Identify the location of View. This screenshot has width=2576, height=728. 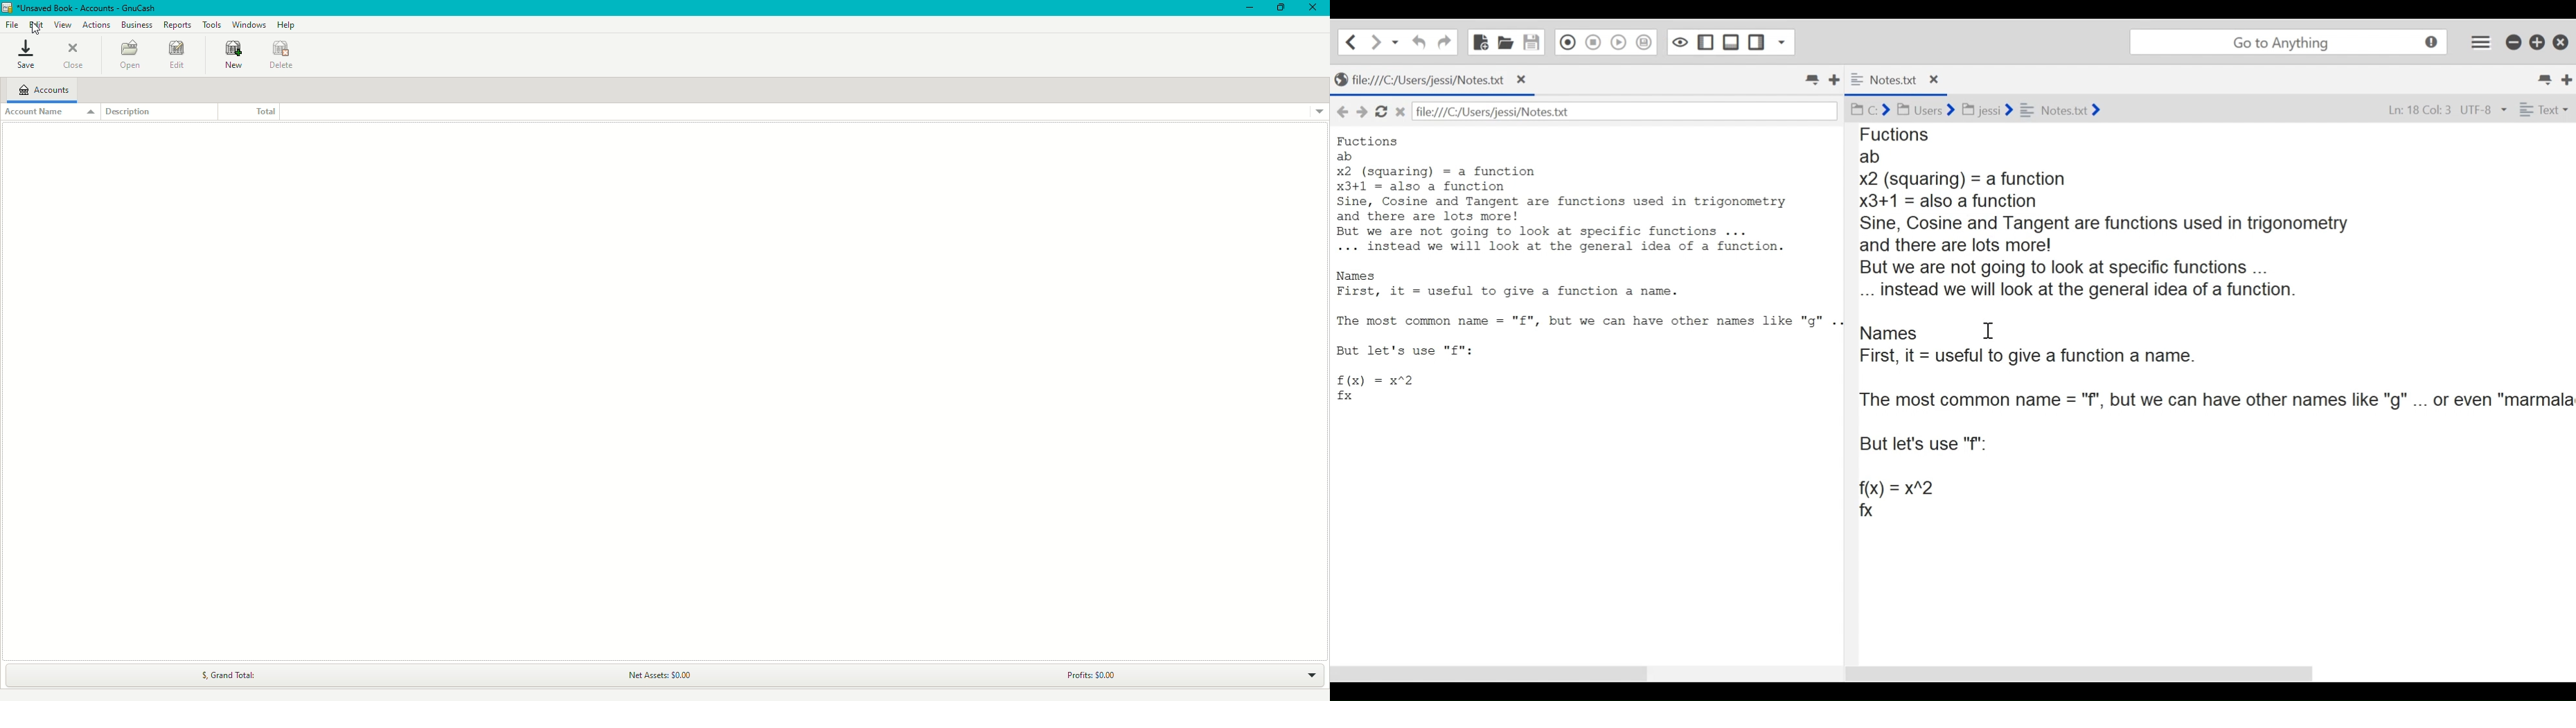
(61, 25).